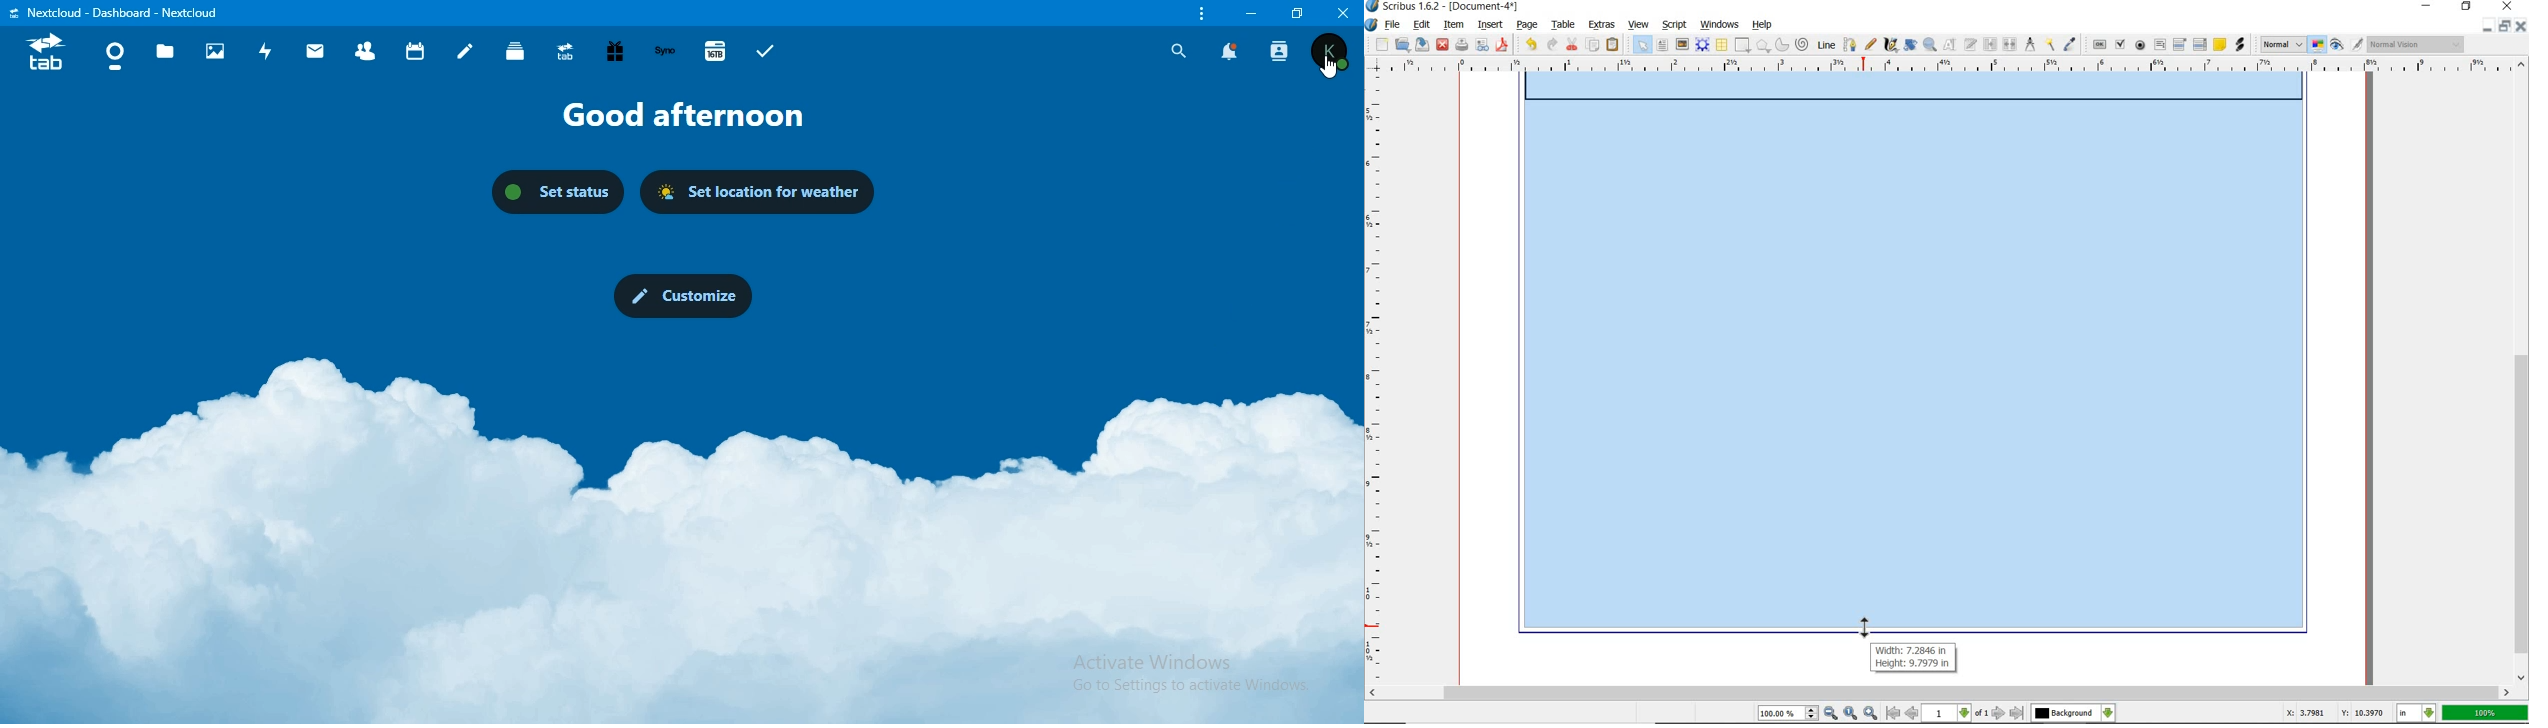  What do you see at coordinates (1910, 46) in the screenshot?
I see `rotate item` at bounding box center [1910, 46].